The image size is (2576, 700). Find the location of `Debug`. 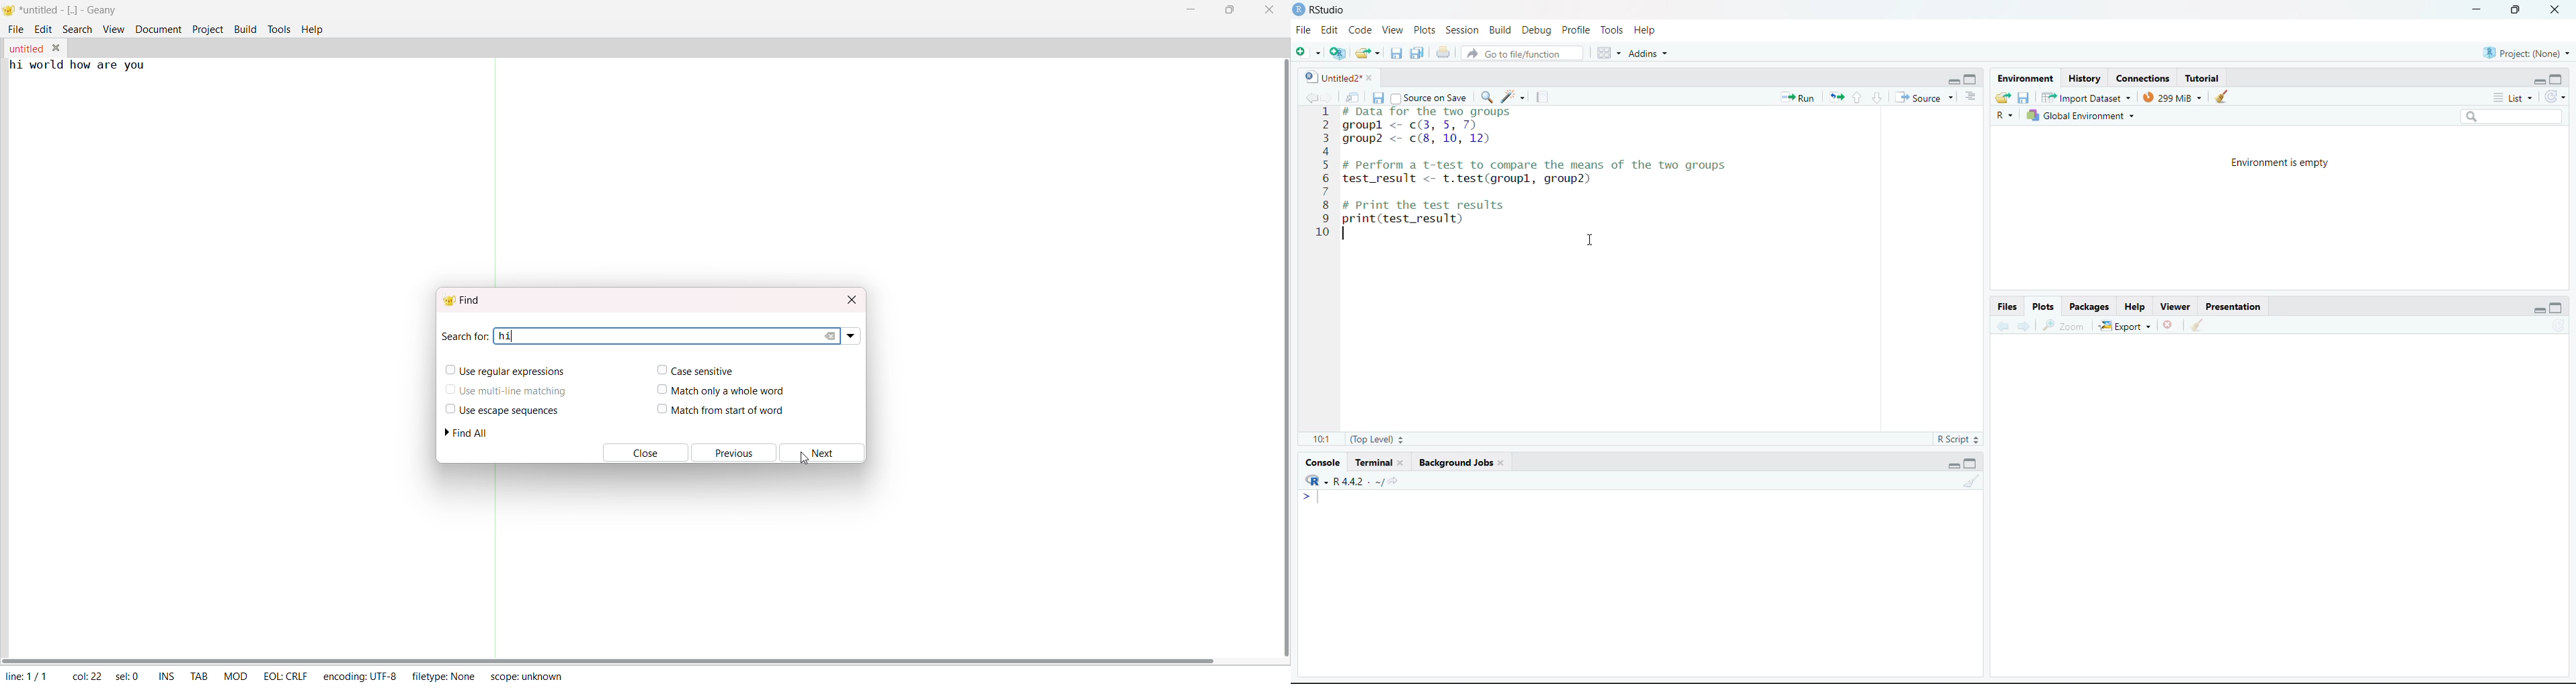

Debug is located at coordinates (1537, 30).